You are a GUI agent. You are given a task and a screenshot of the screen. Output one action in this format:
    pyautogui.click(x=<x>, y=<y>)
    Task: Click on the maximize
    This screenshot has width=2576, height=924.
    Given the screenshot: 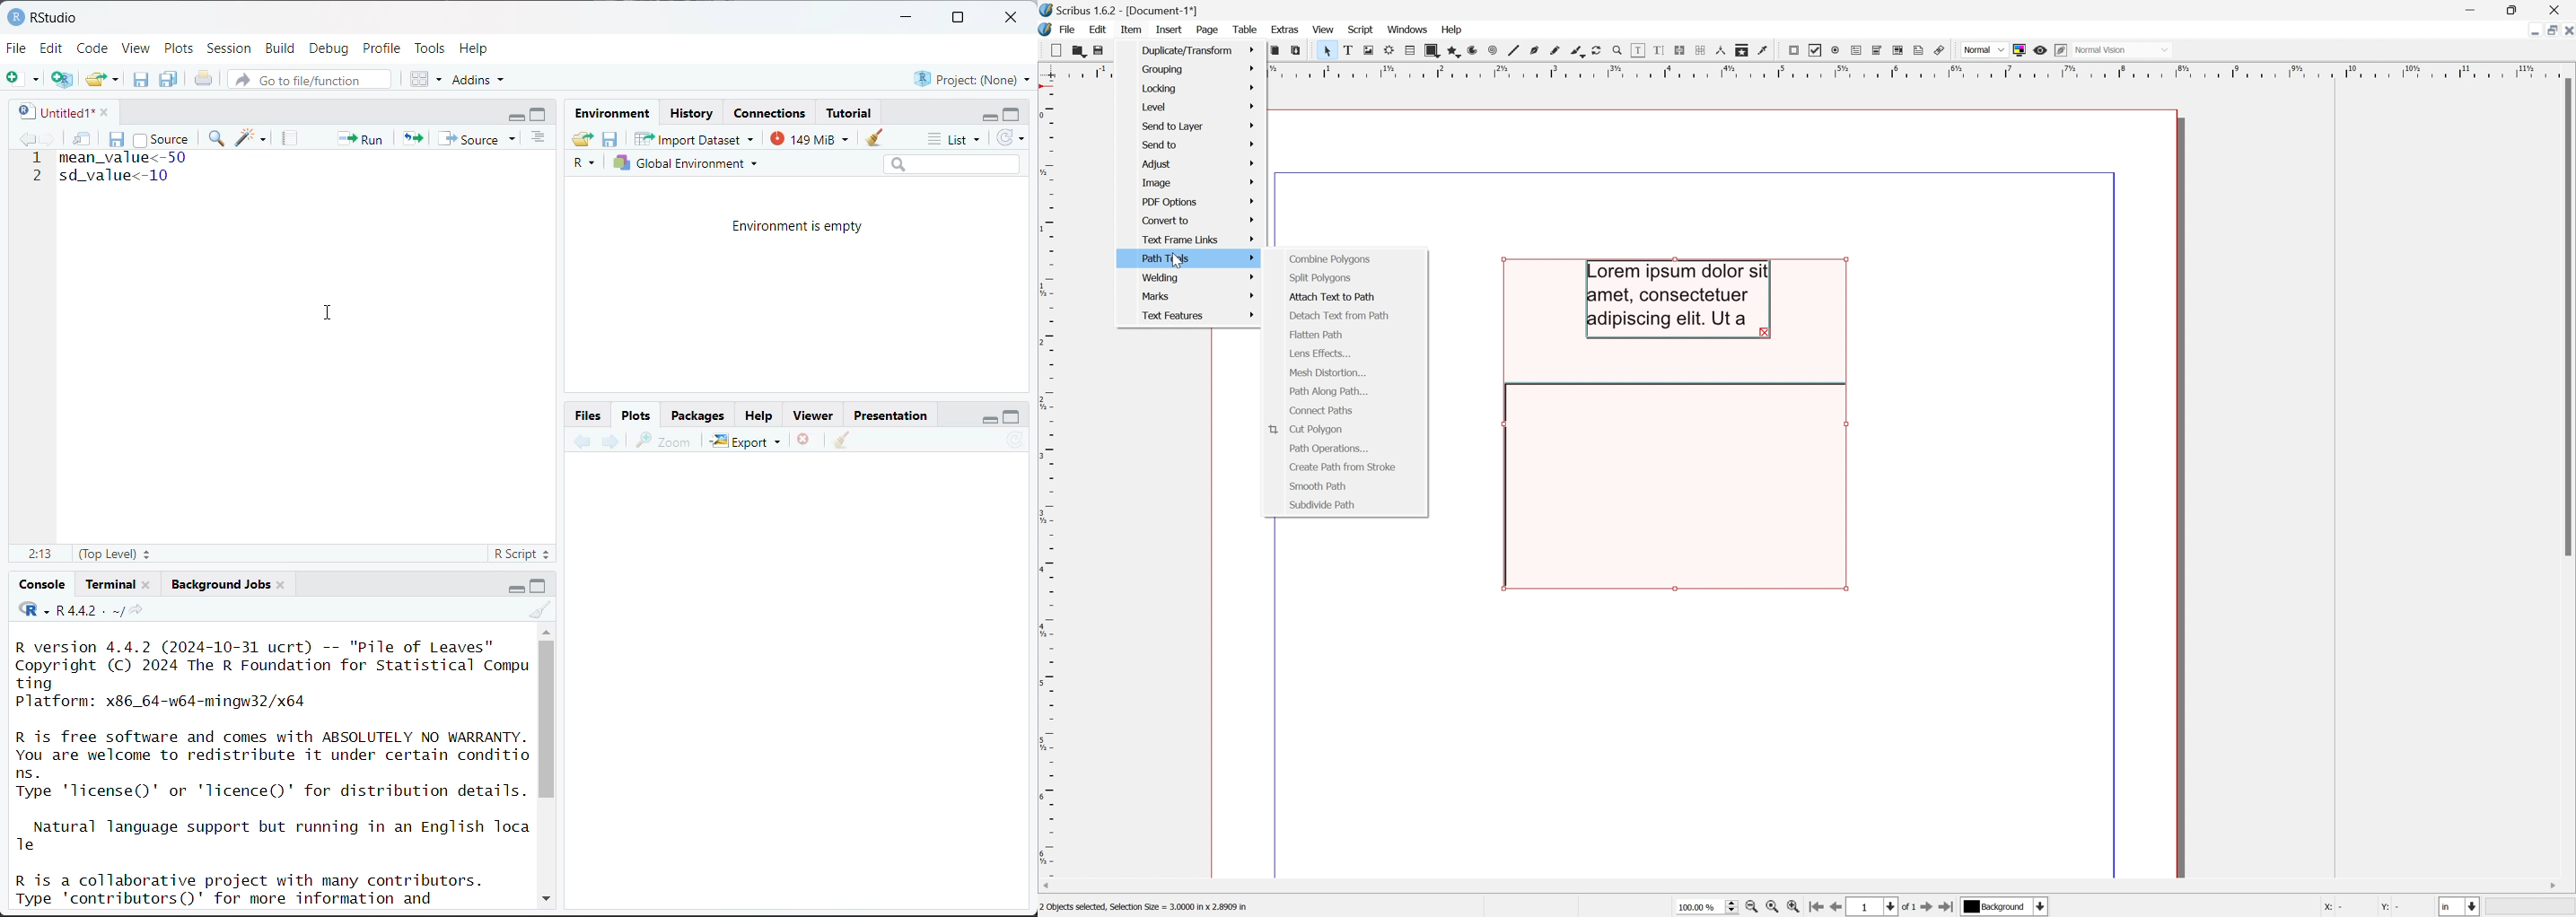 What is the action you would take?
    pyautogui.click(x=540, y=114)
    